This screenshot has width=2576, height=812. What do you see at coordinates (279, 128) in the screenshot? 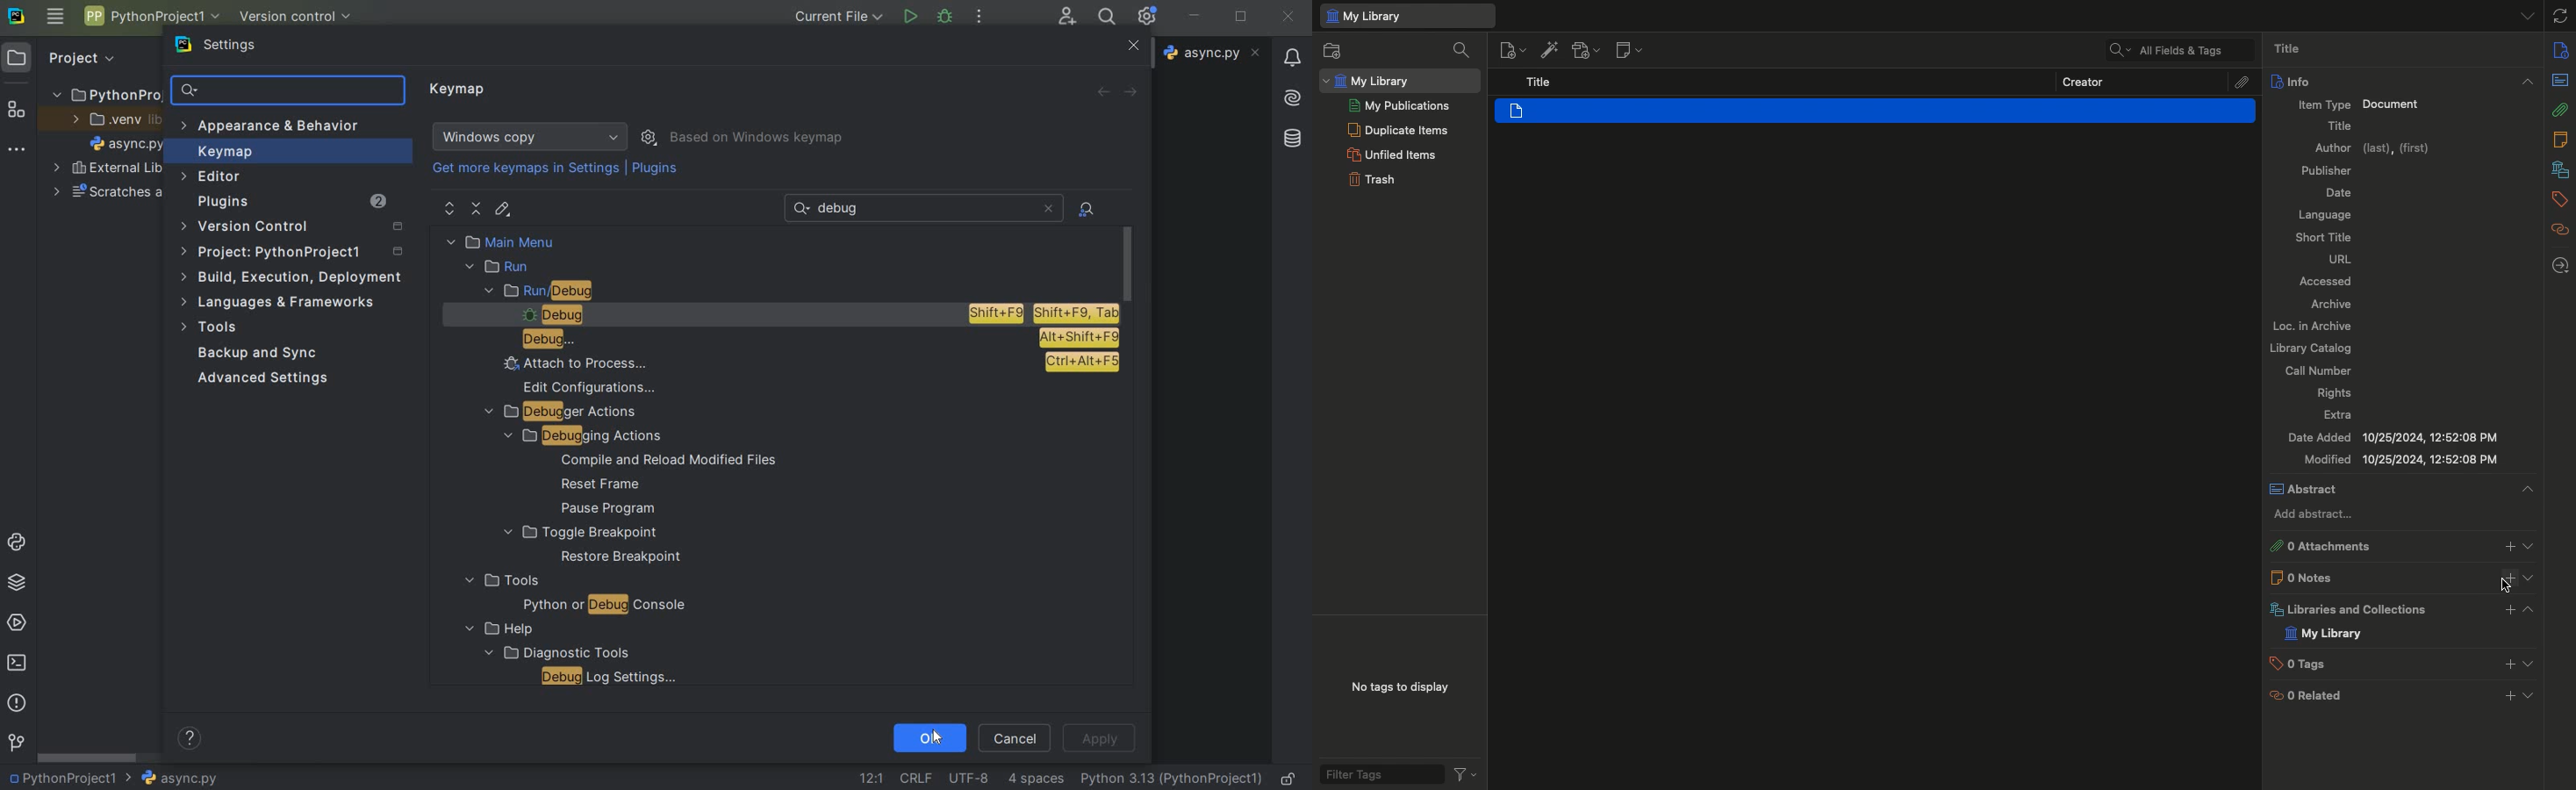
I see `appearance & behavior` at bounding box center [279, 128].